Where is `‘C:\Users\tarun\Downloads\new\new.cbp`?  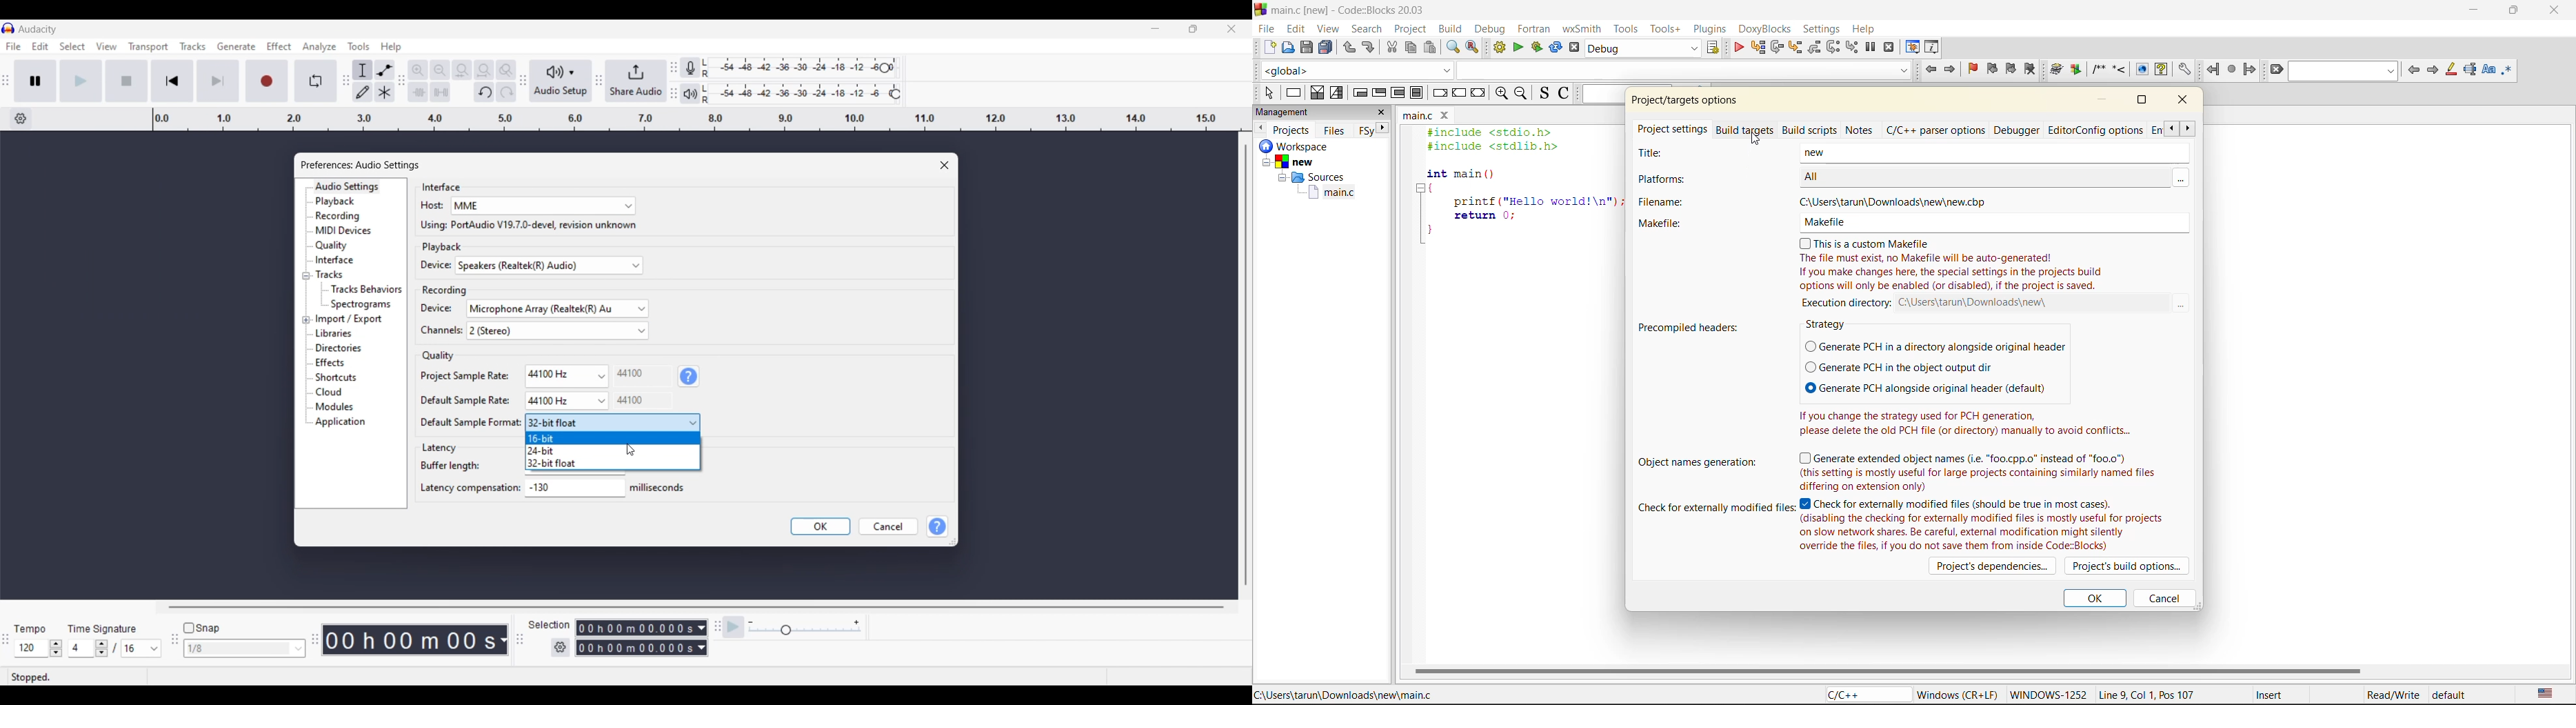 ‘C:\Users\tarun\Downloads\new\new.cbp is located at coordinates (1962, 199).